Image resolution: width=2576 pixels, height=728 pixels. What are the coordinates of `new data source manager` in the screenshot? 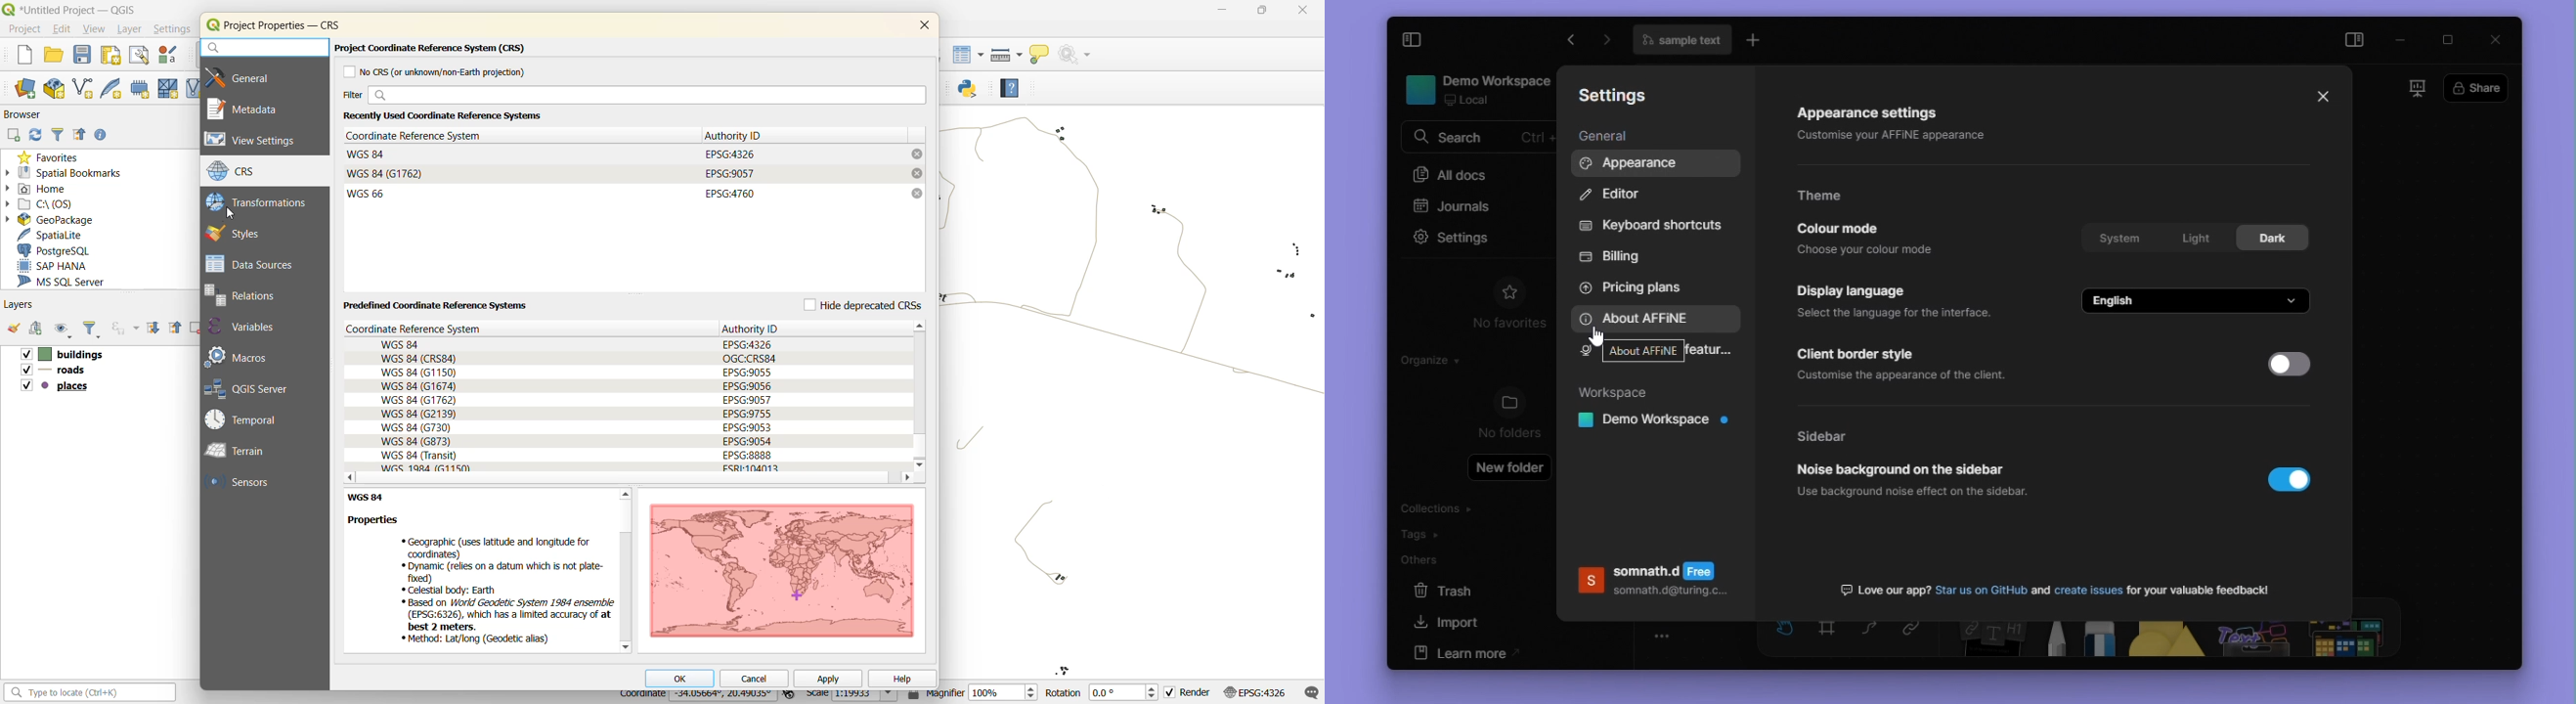 It's located at (29, 90).